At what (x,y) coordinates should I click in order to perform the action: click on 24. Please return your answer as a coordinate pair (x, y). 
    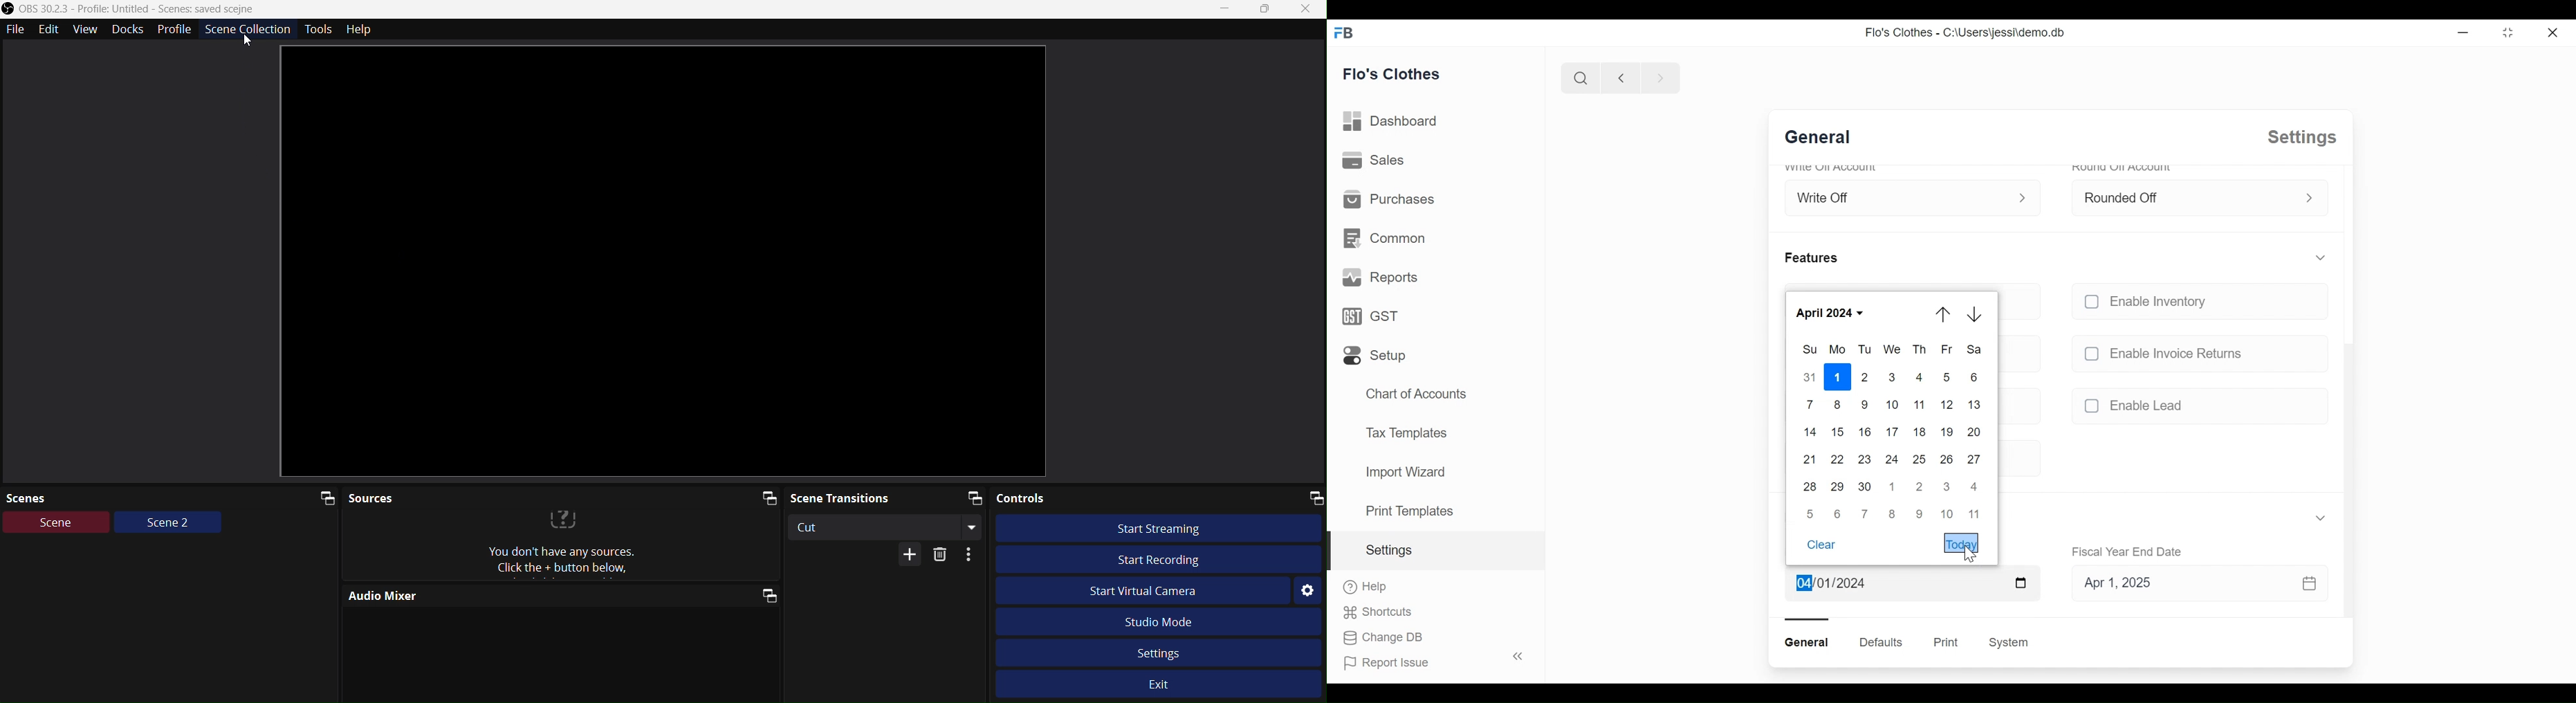
    Looking at the image, I should click on (1894, 460).